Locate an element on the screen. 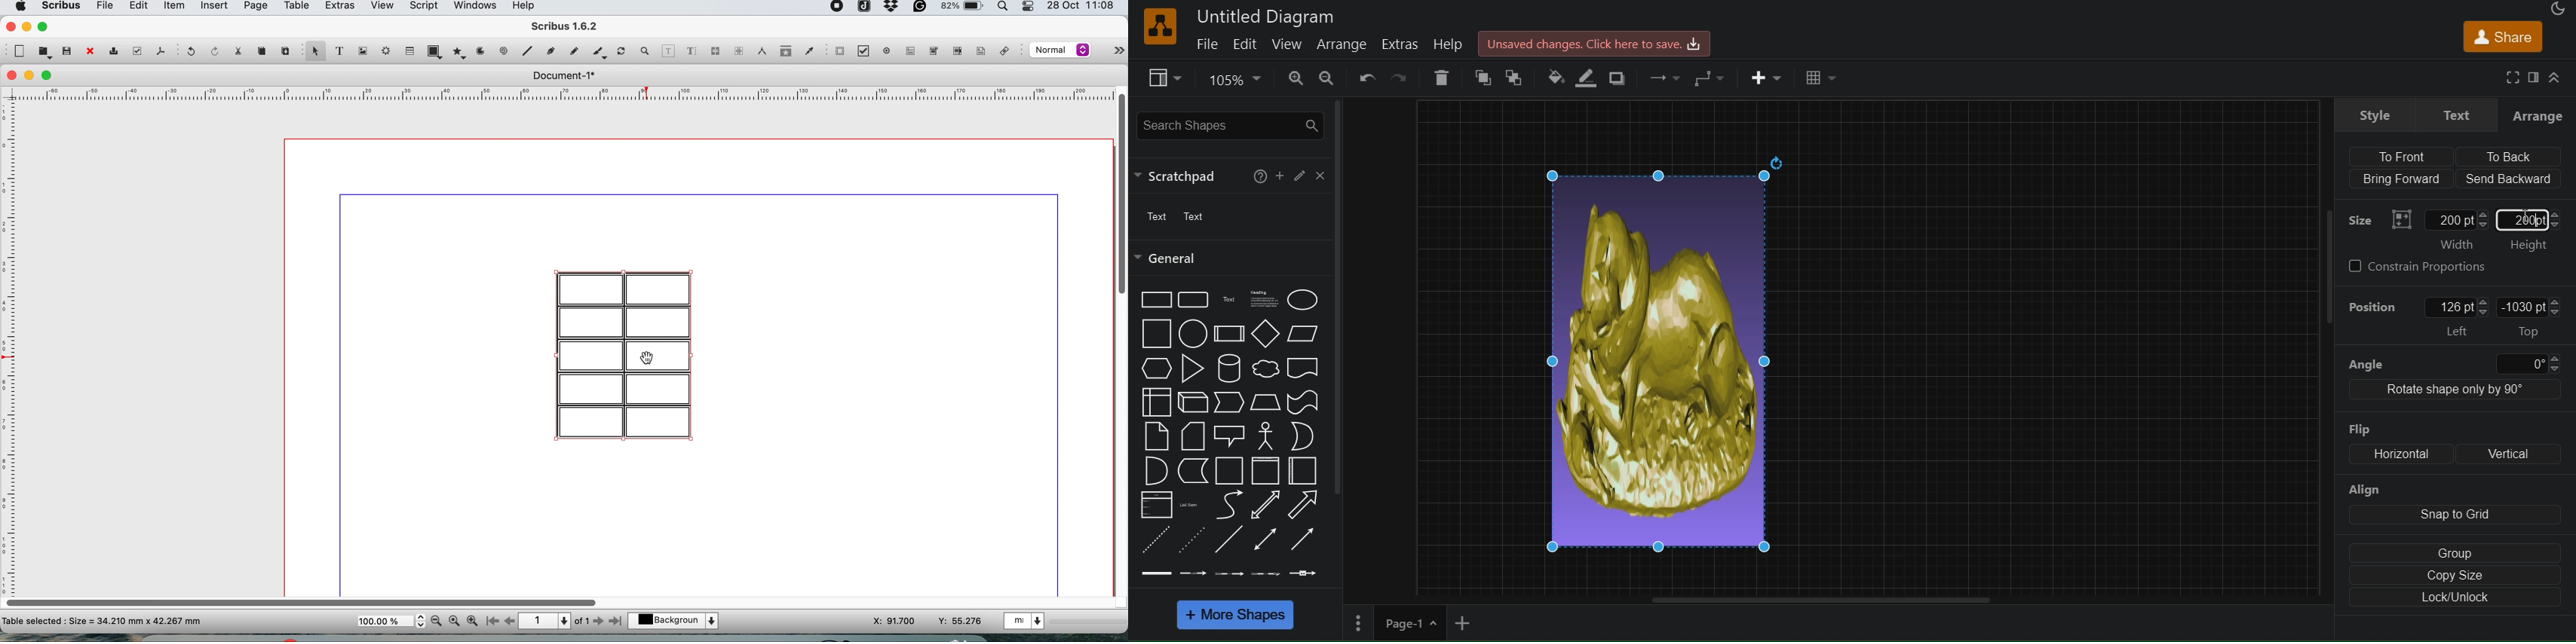  Vertical is located at coordinates (2514, 452).